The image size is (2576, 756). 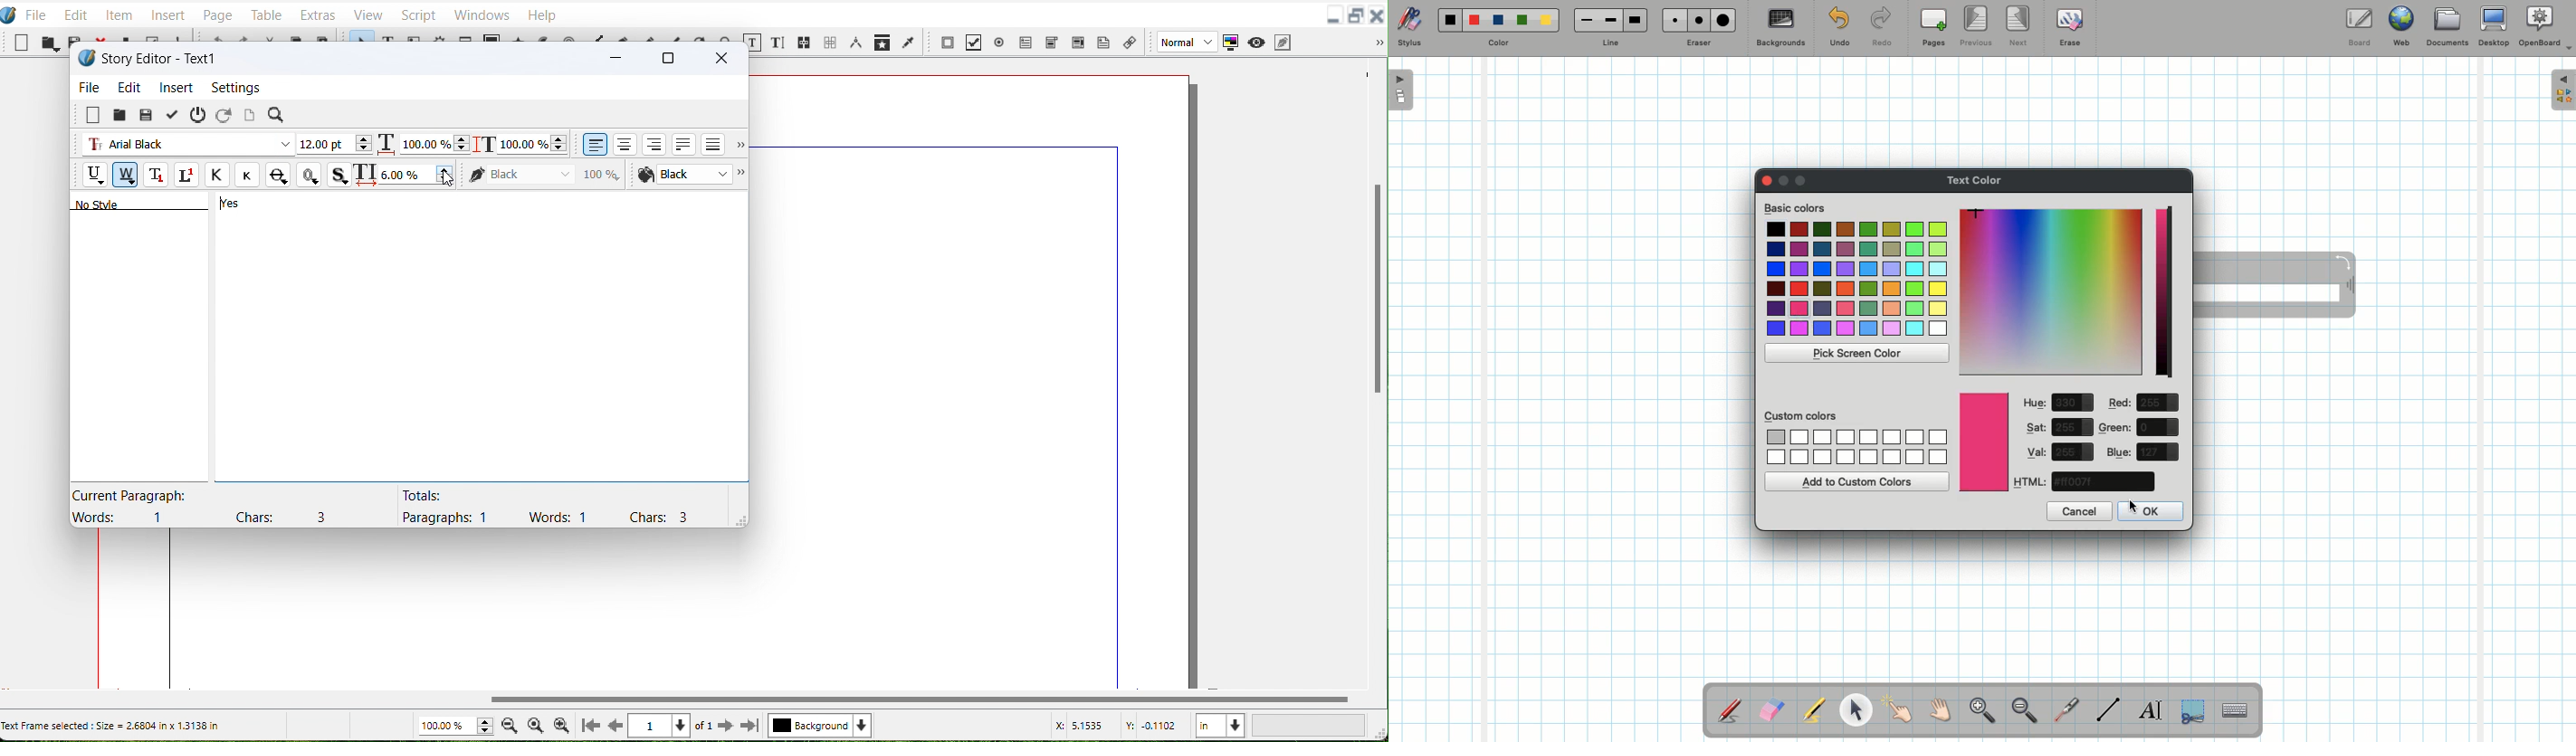 What do you see at coordinates (883, 42) in the screenshot?
I see `Copy item Properties` at bounding box center [883, 42].